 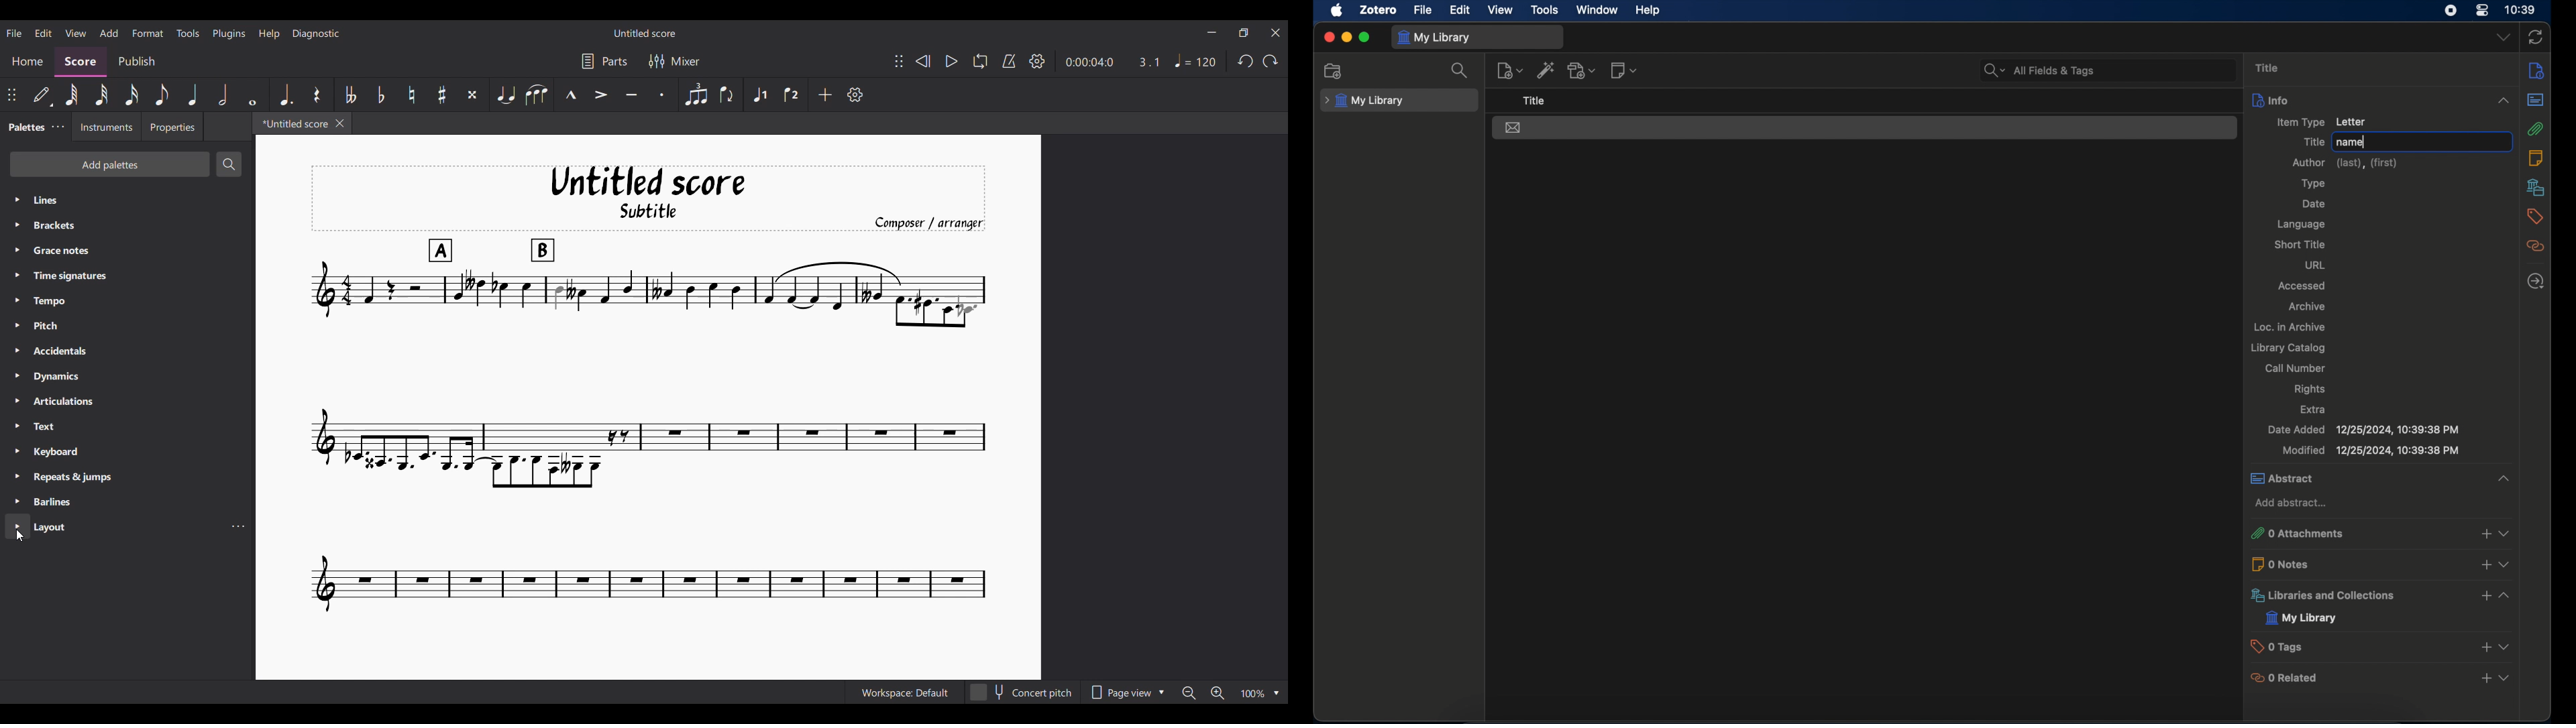 What do you see at coordinates (1597, 10) in the screenshot?
I see `window` at bounding box center [1597, 10].